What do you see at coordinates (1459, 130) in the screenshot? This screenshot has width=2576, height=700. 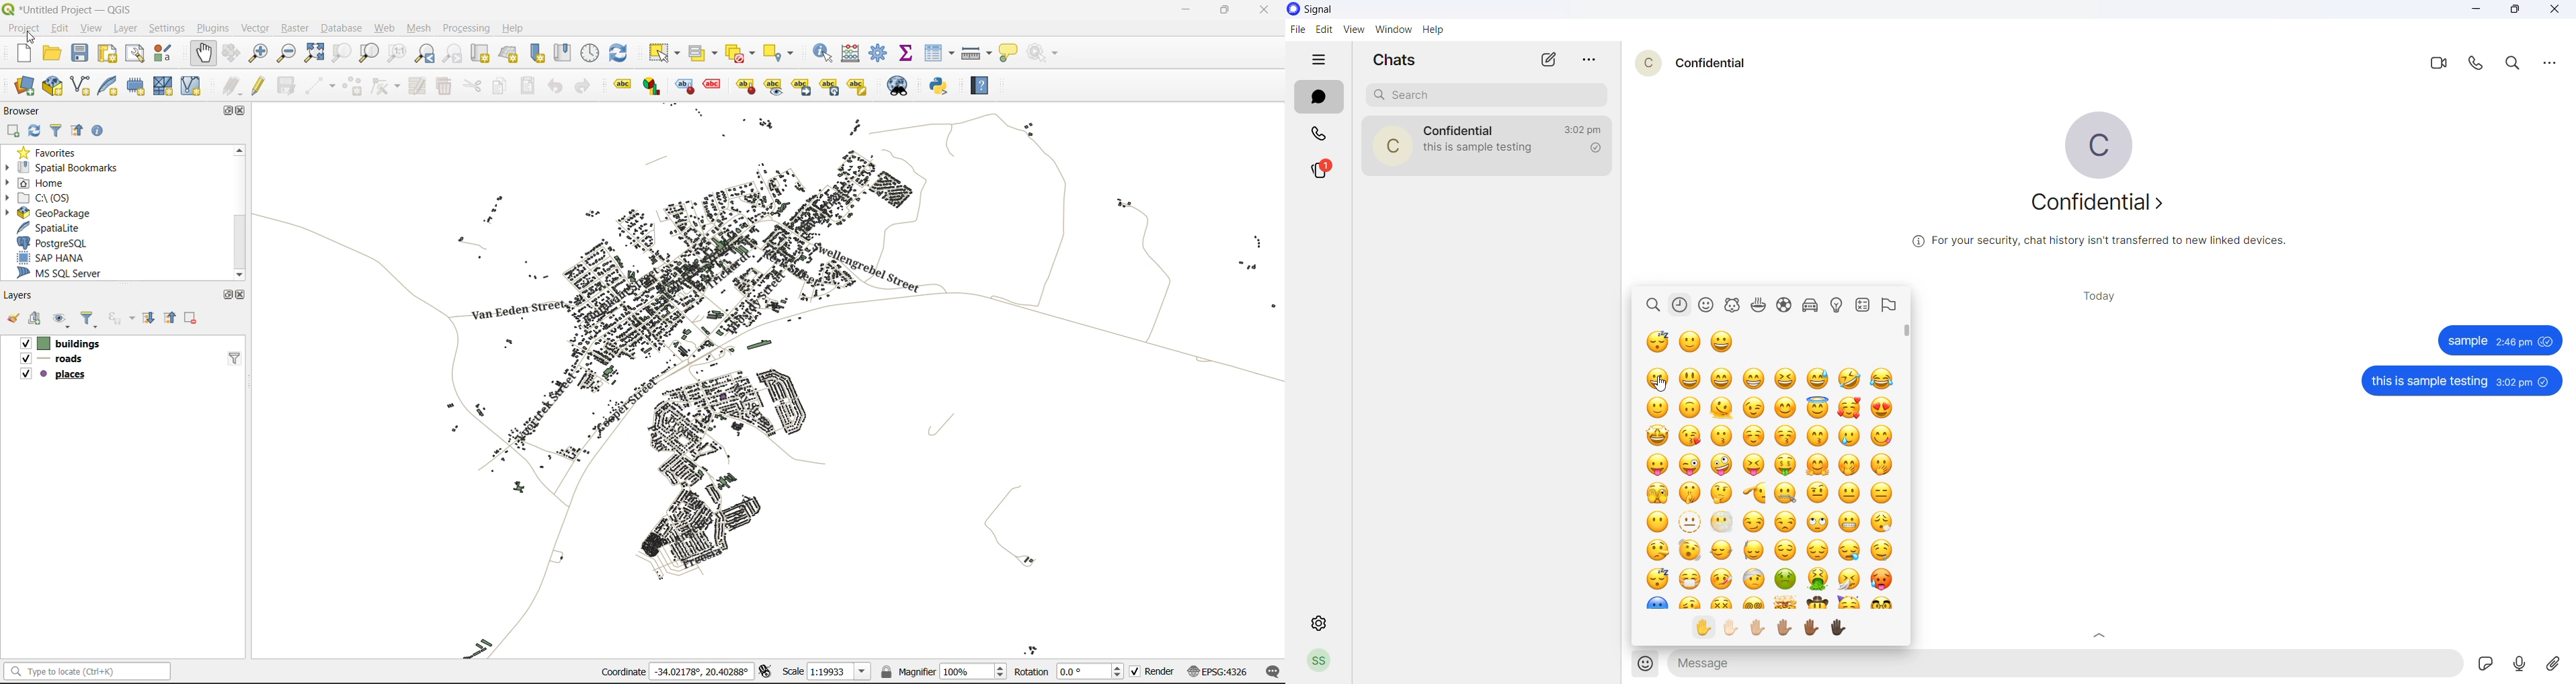 I see `contact name` at bounding box center [1459, 130].